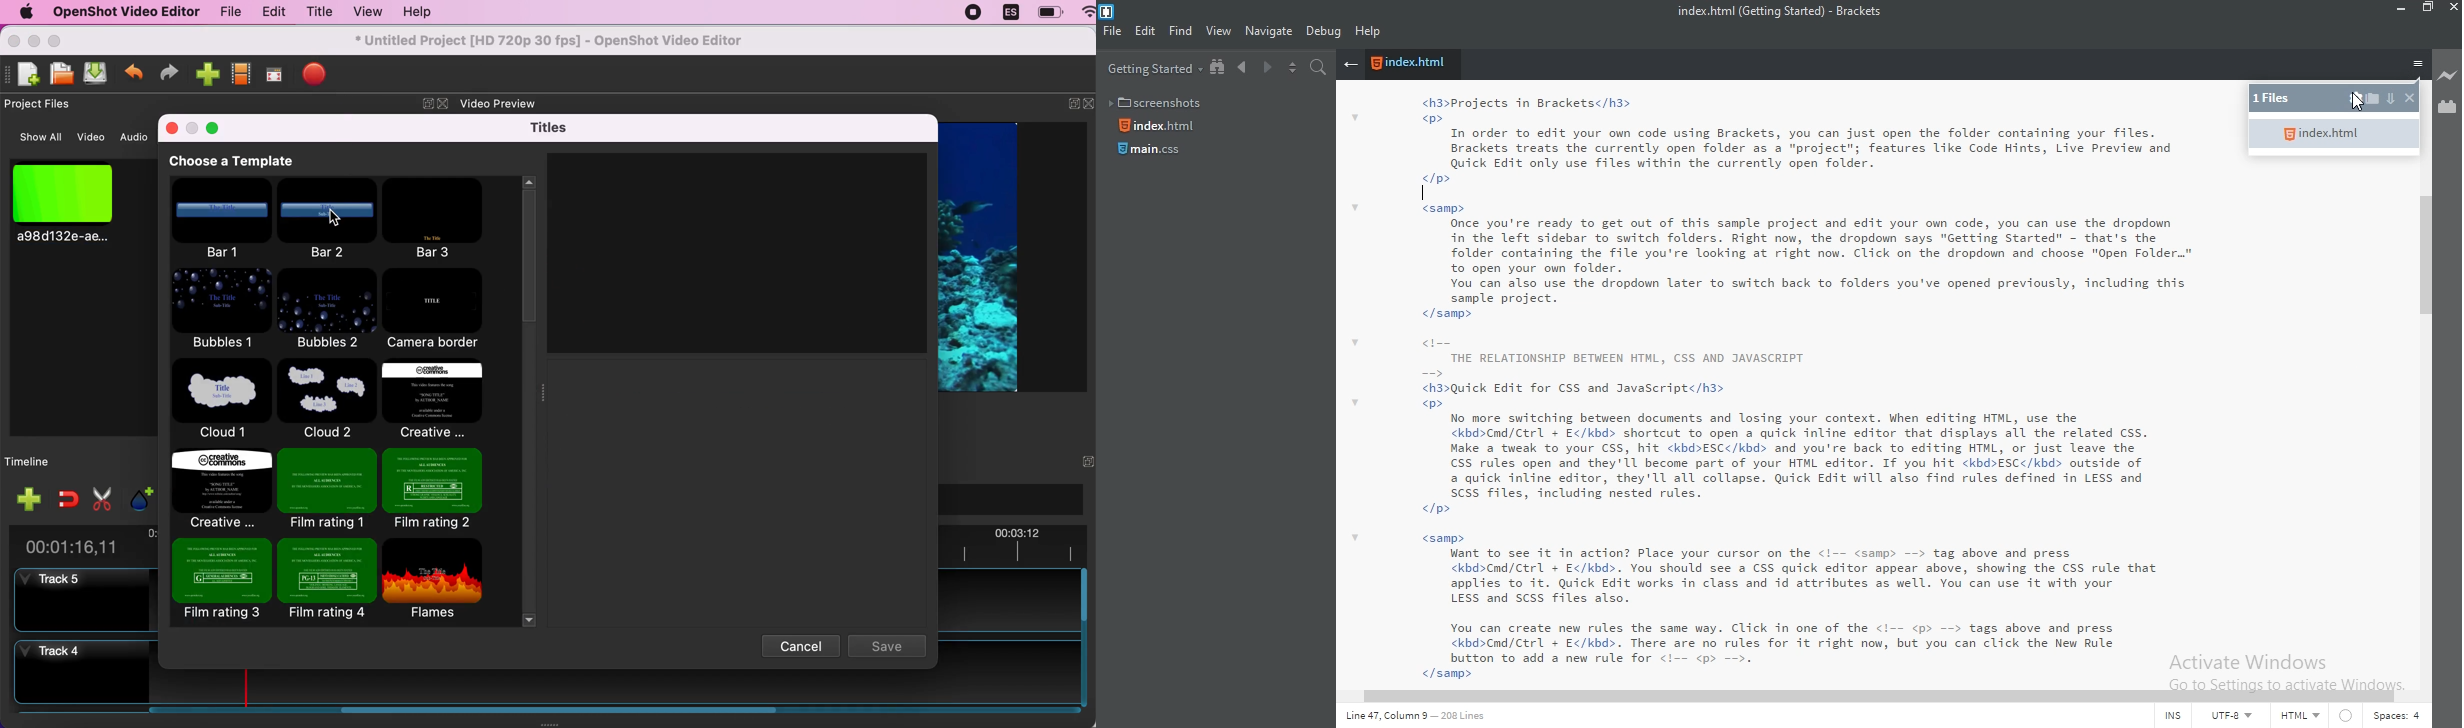  Describe the element at coordinates (2453, 8) in the screenshot. I see `close` at that location.